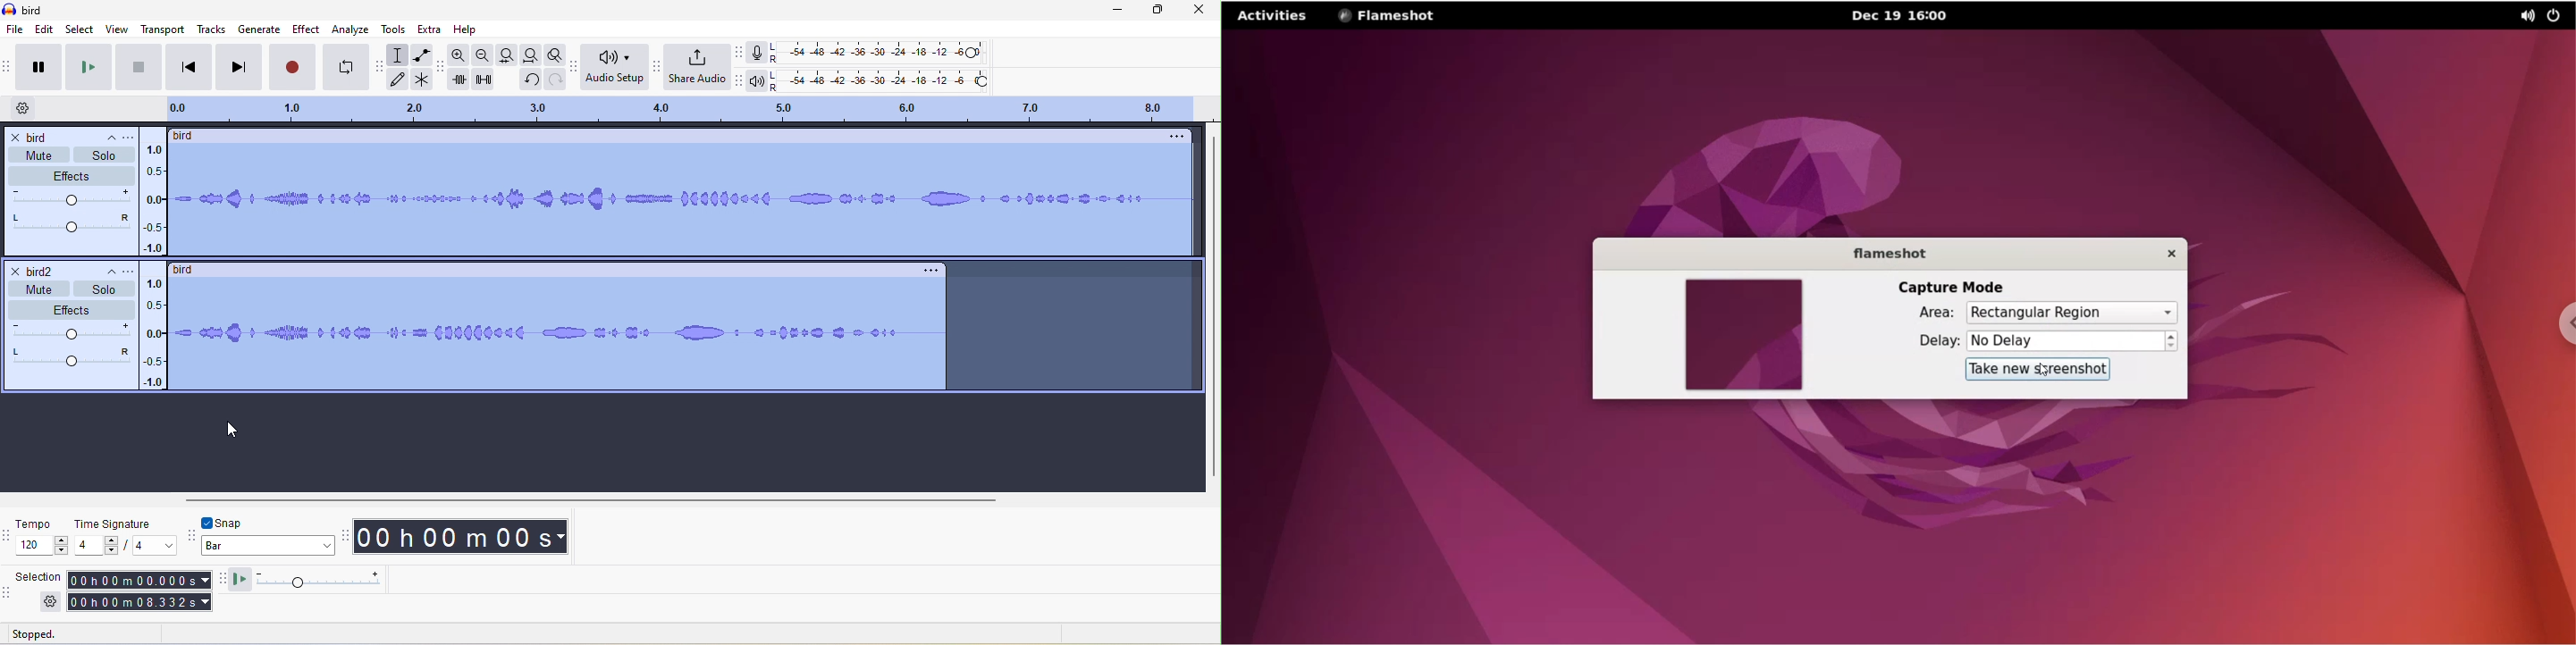 This screenshot has width=2576, height=672. What do you see at coordinates (8, 592) in the screenshot?
I see `audacity selection toolbar` at bounding box center [8, 592].